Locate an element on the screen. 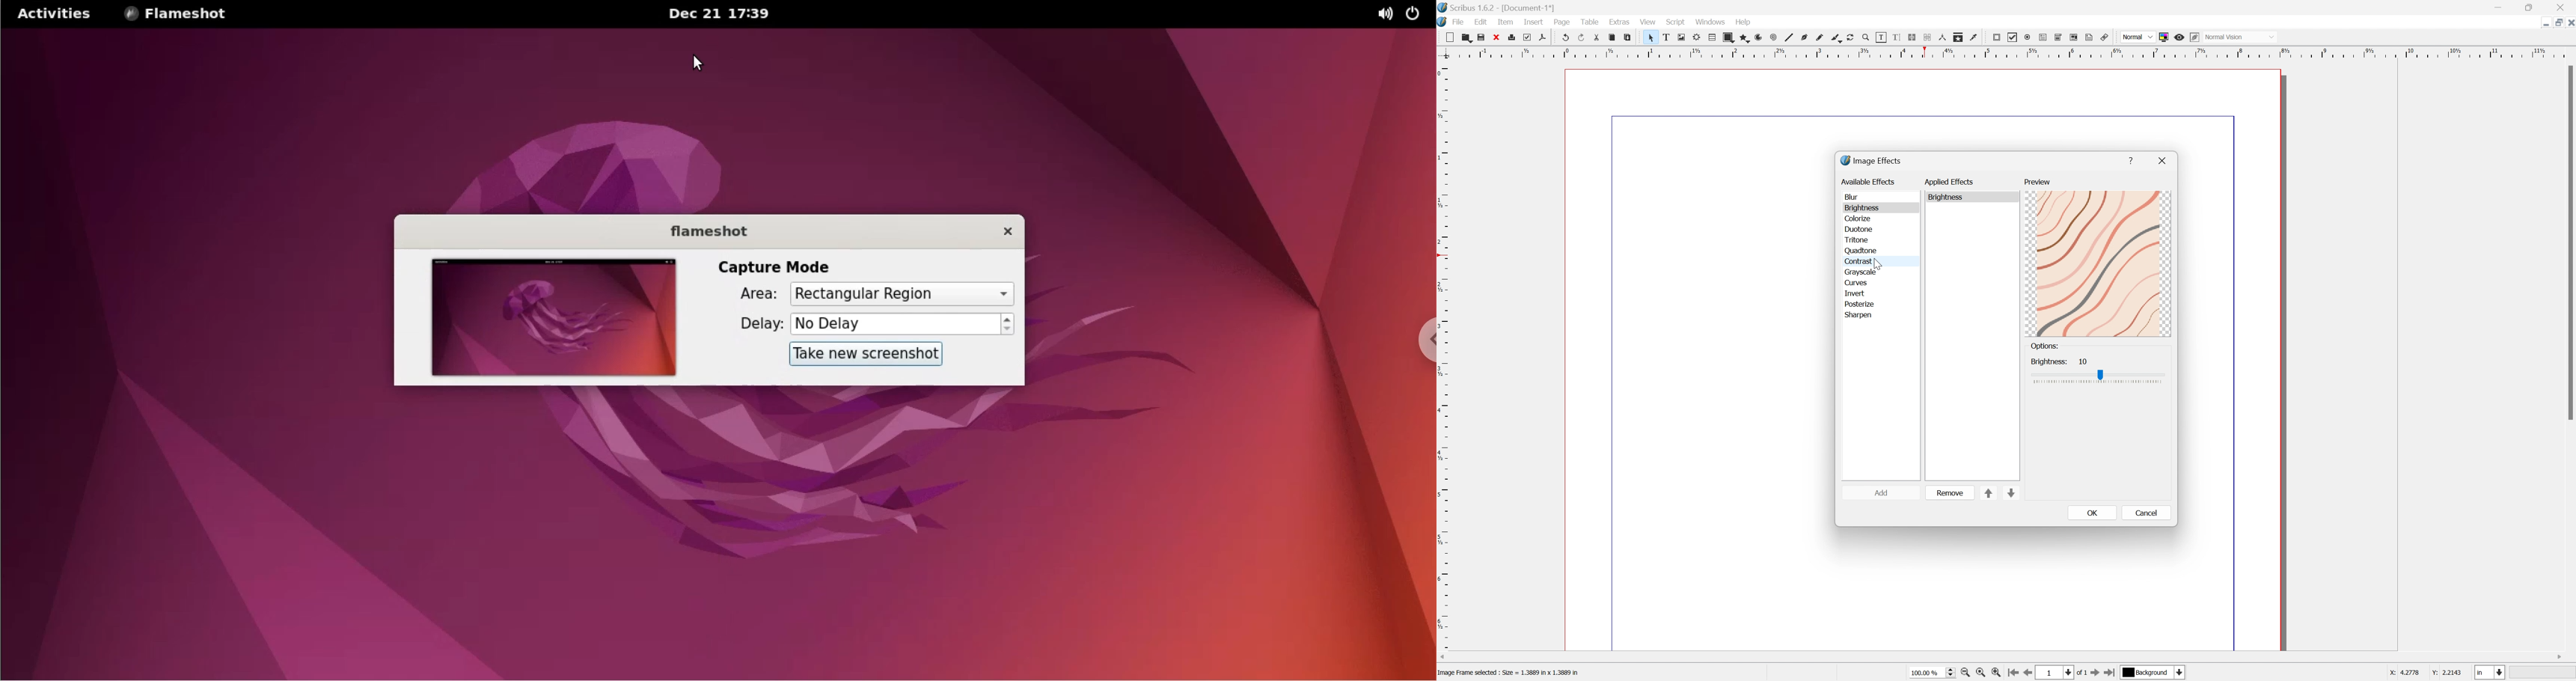 This screenshot has height=700, width=2576. Copy is located at coordinates (1612, 37).